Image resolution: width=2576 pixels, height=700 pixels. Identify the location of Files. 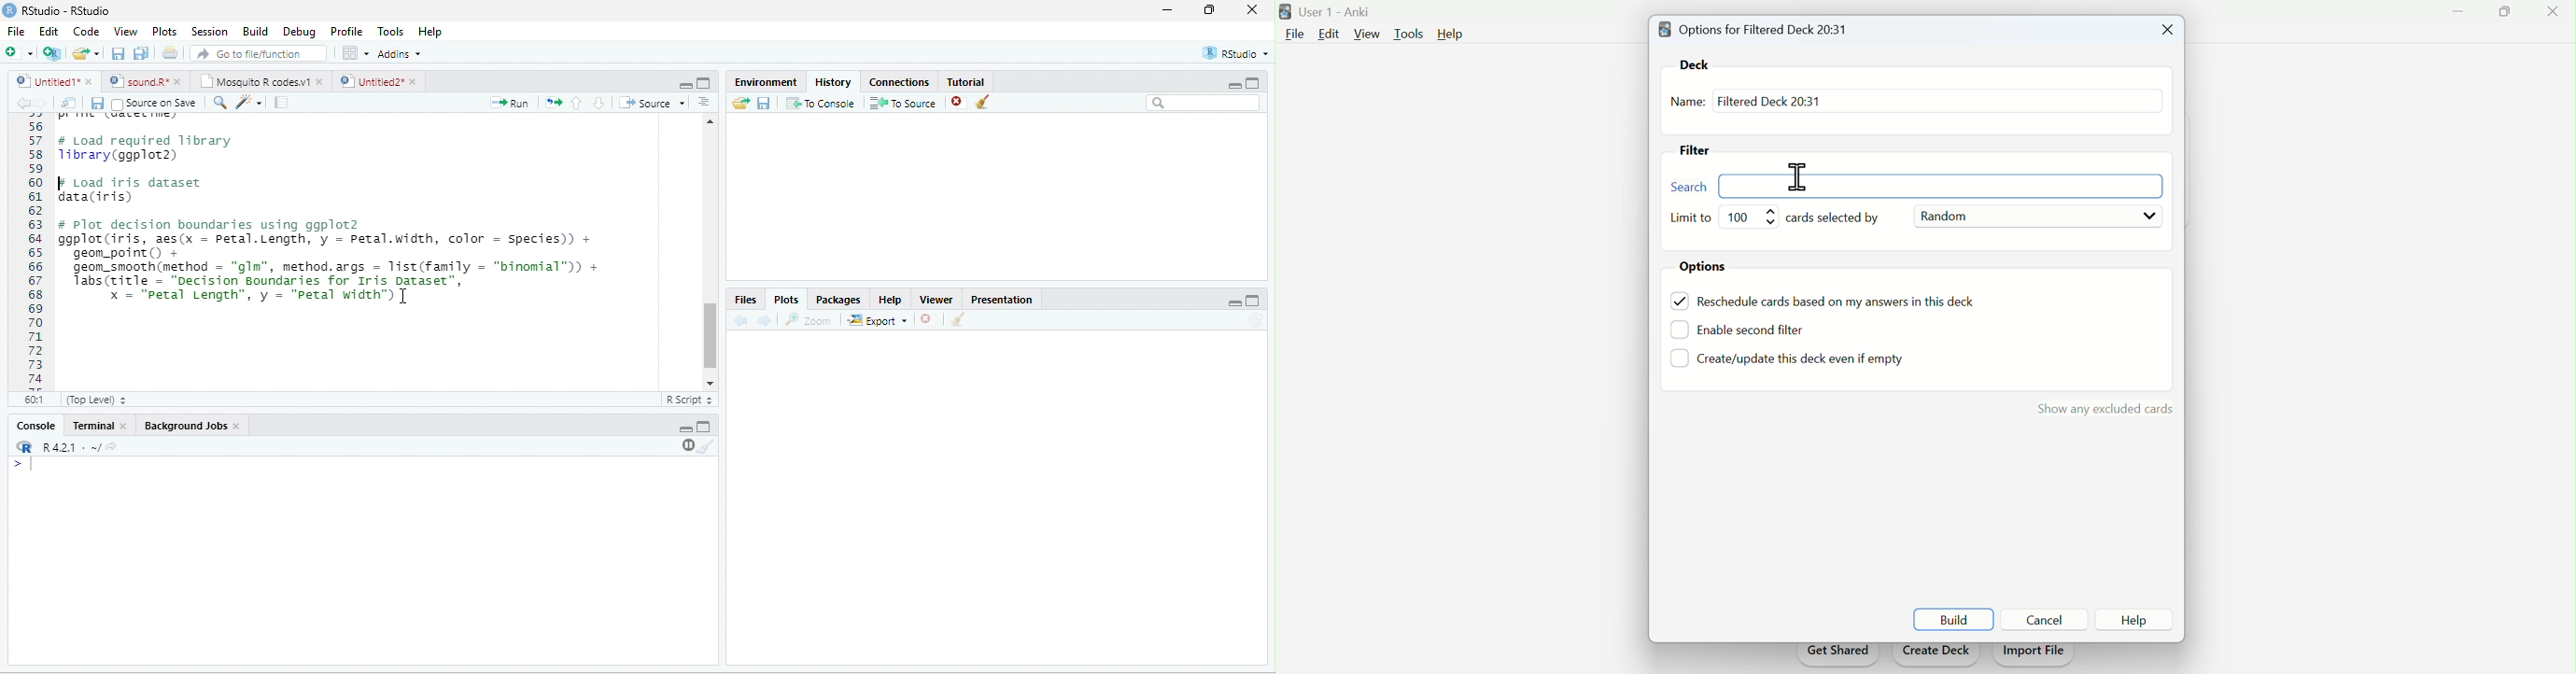
(744, 301).